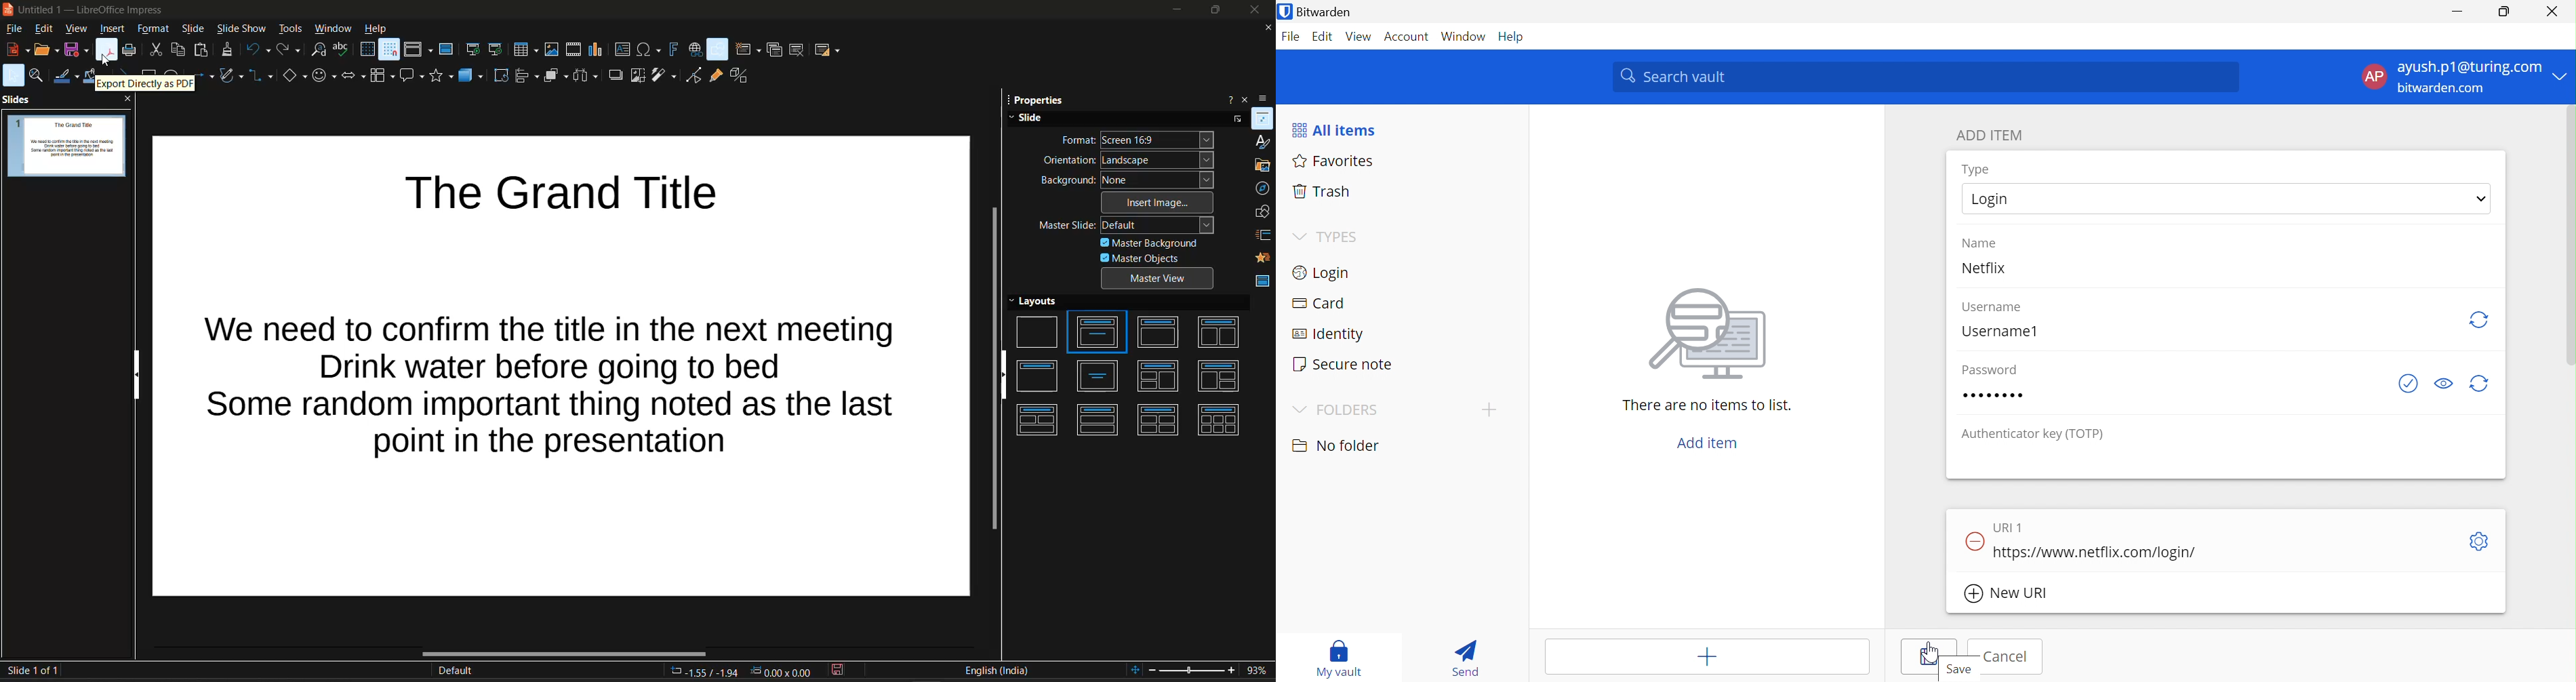 The image size is (2576, 700). I want to click on shapes, so click(1261, 211).